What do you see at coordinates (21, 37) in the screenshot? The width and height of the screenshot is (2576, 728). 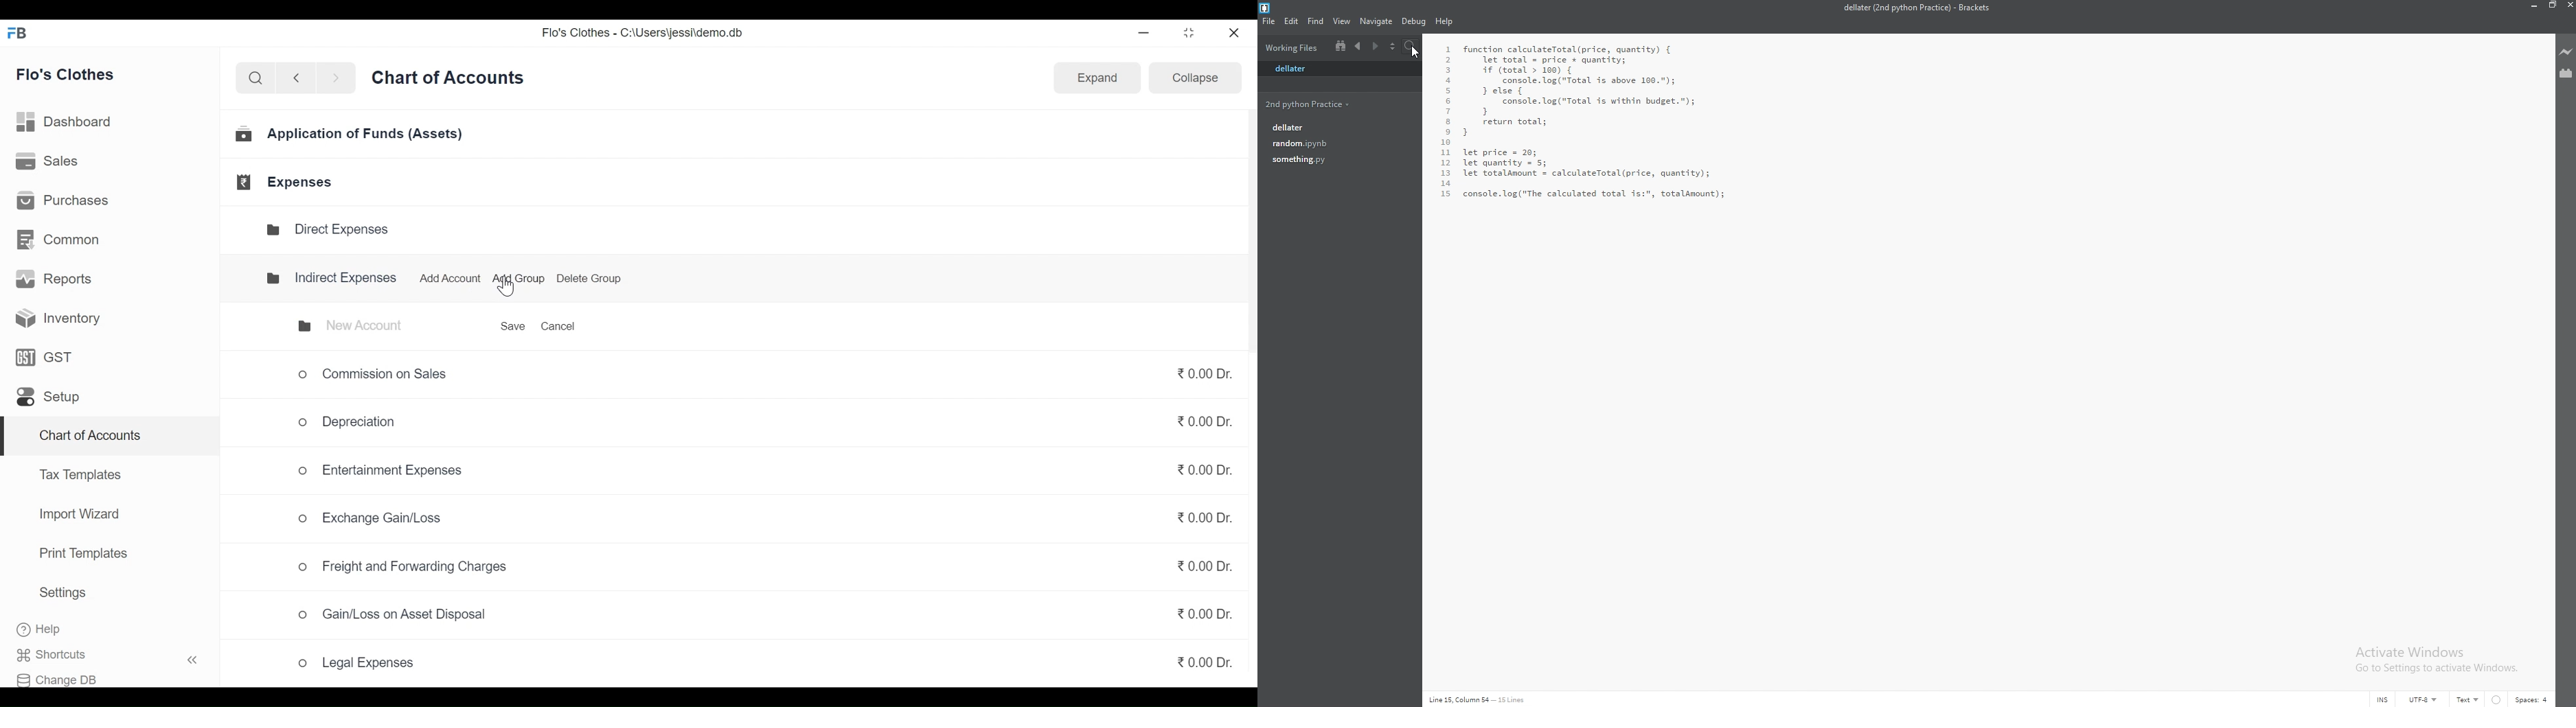 I see `FB` at bounding box center [21, 37].